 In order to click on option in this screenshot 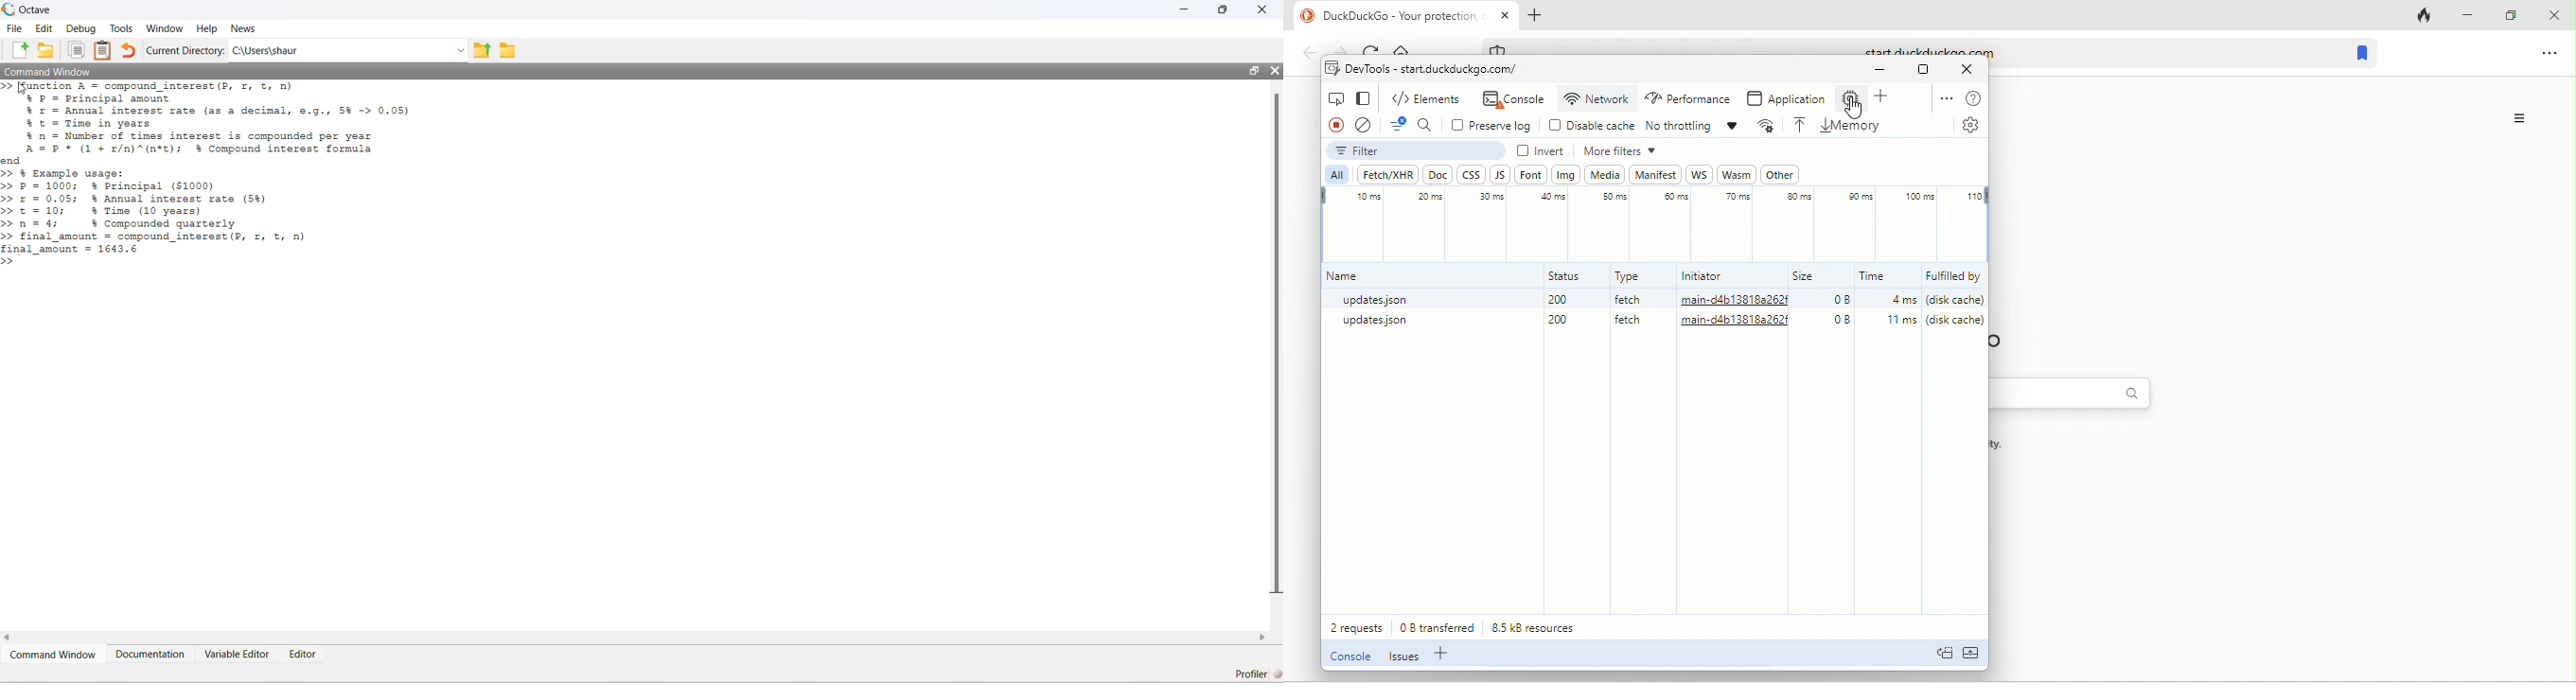, I will do `click(2551, 59)`.